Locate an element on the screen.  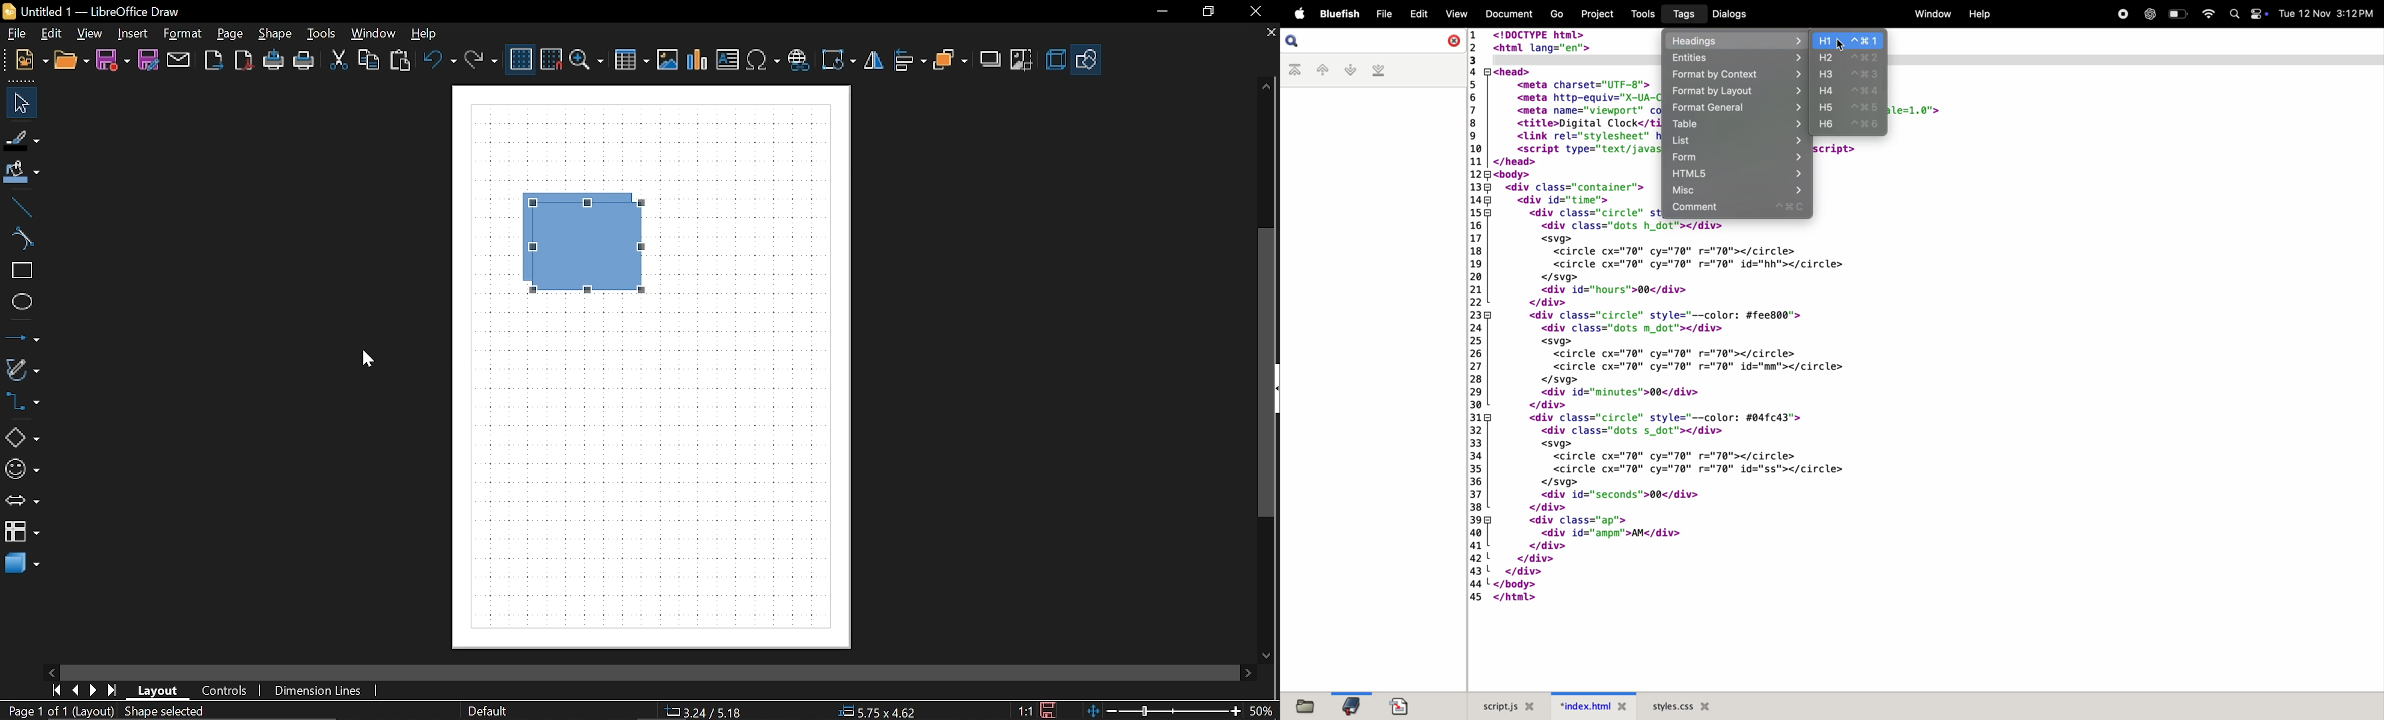
Format is located at coordinates (182, 35).